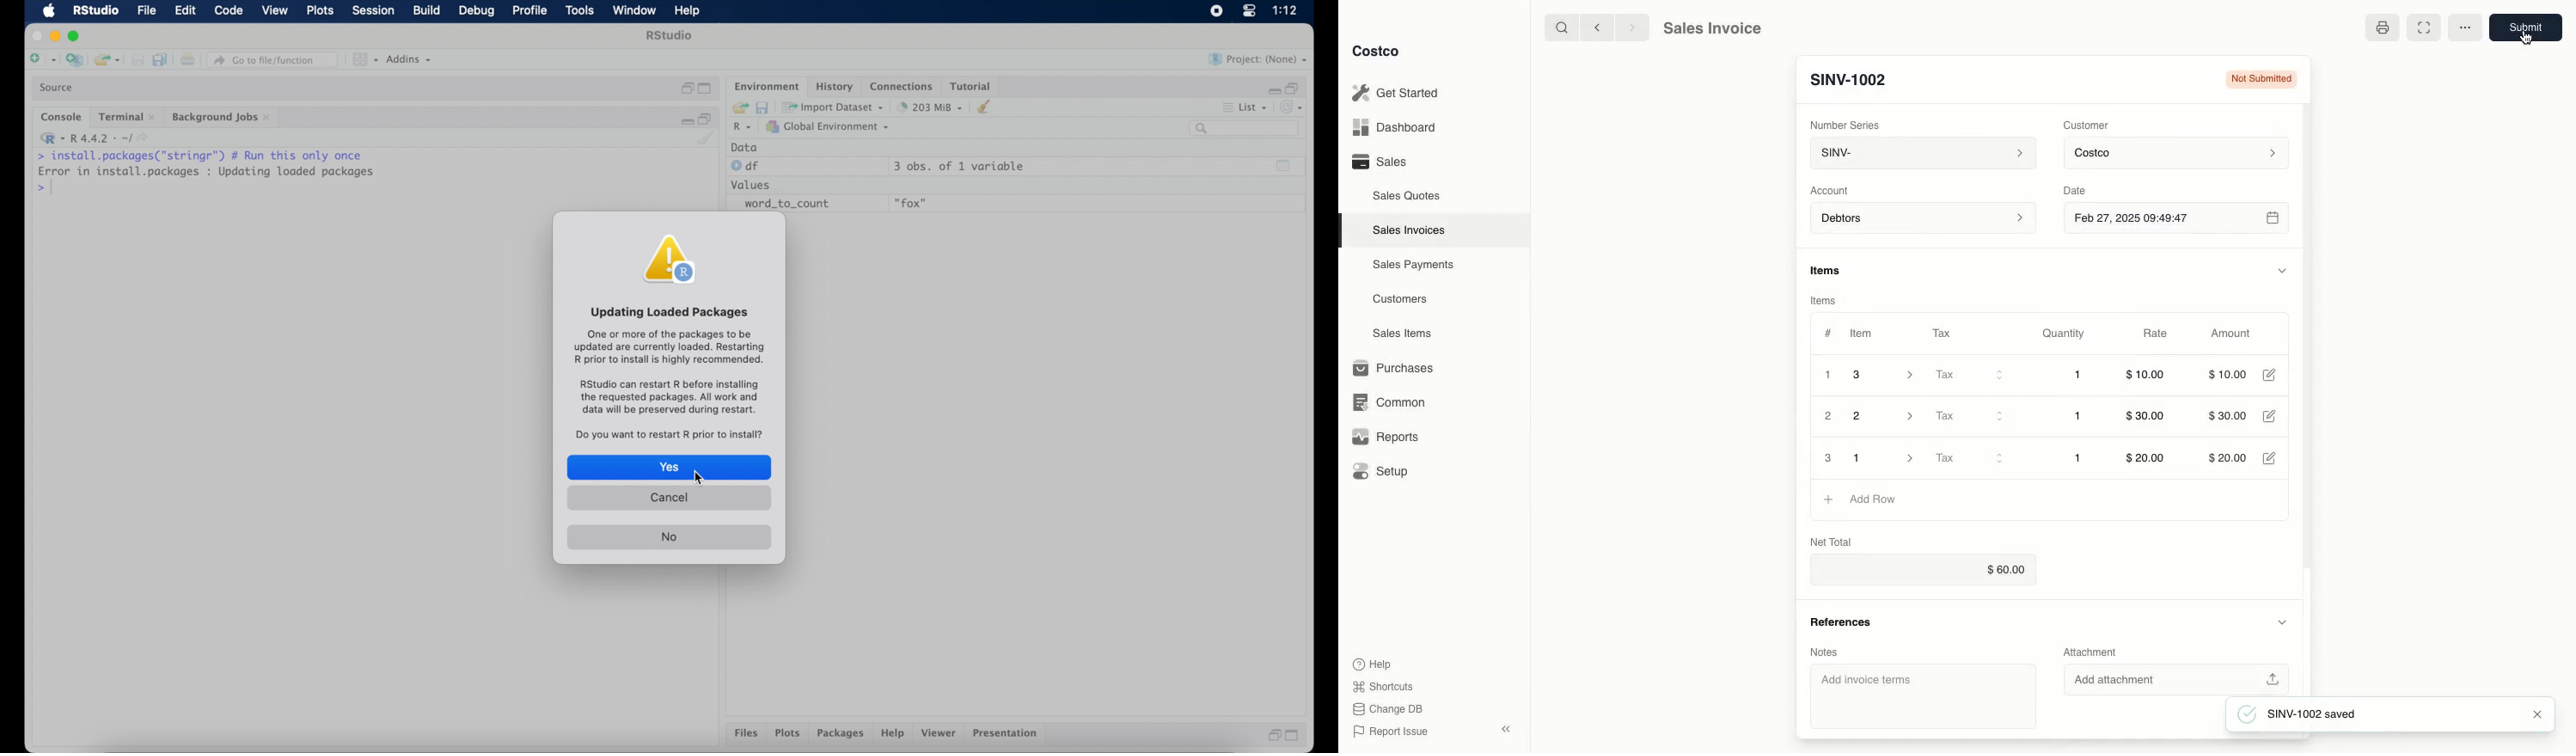 The width and height of the screenshot is (2576, 756). I want to click on dialog box, so click(675, 259).